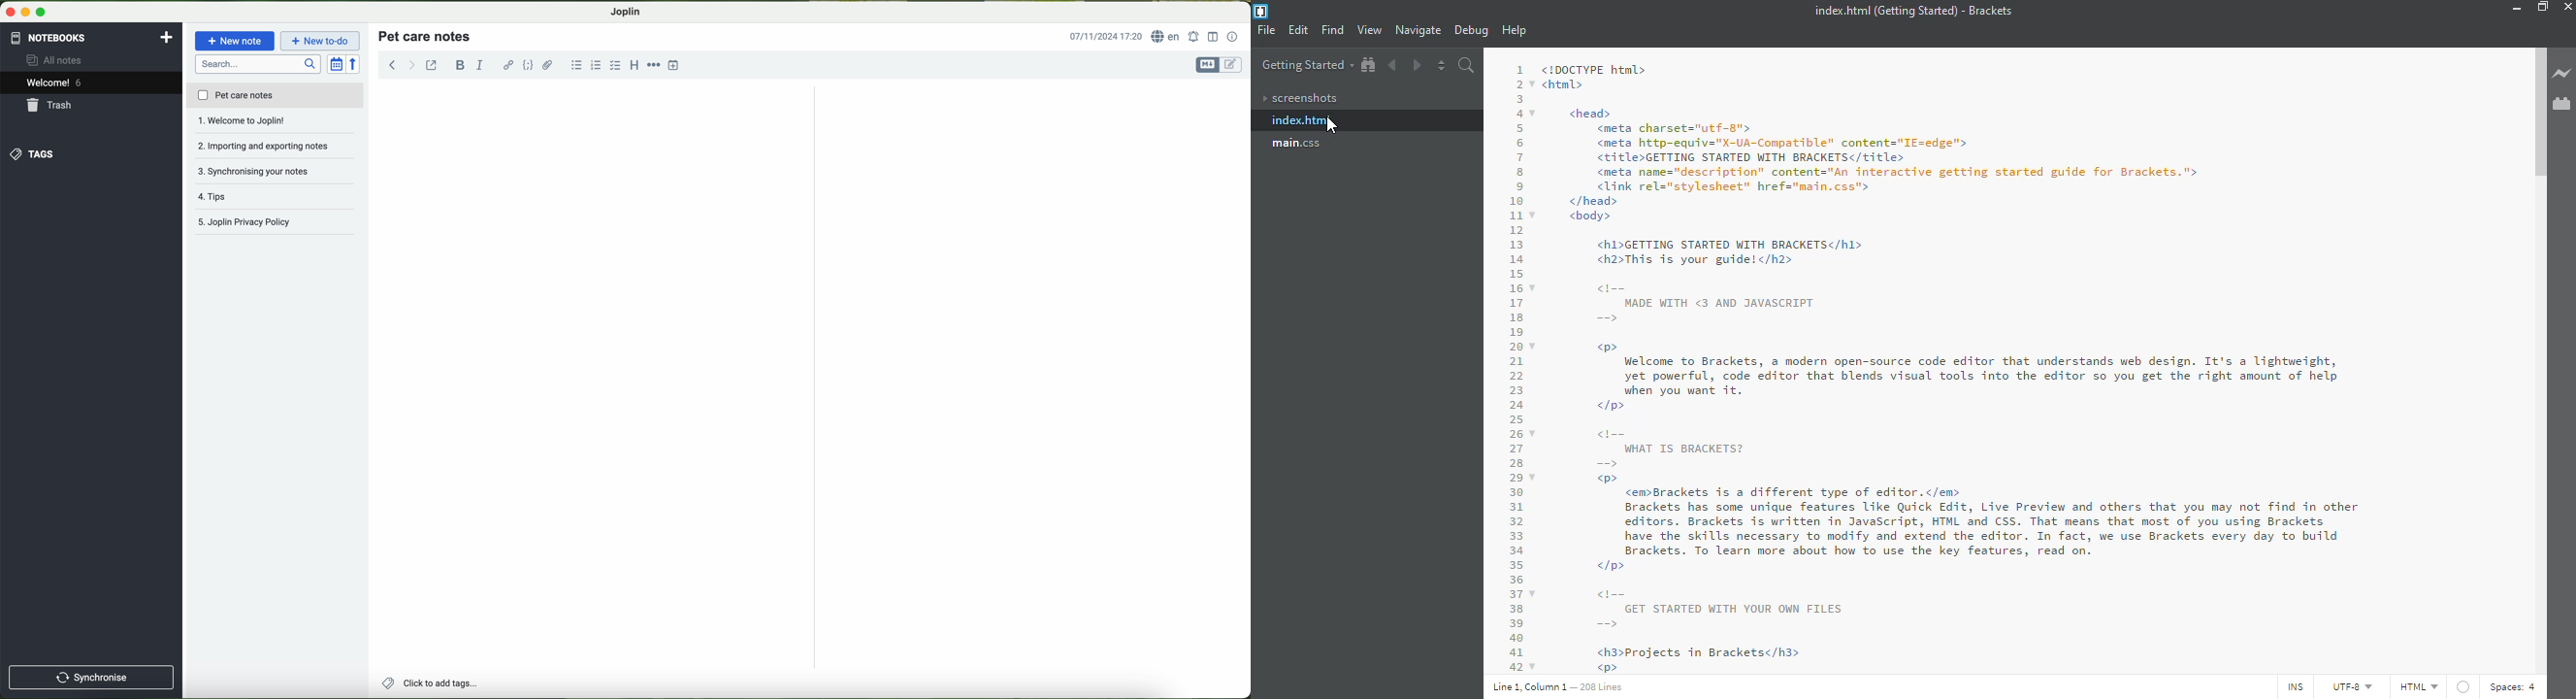 The width and height of the screenshot is (2576, 700). I want to click on heading, so click(635, 64).